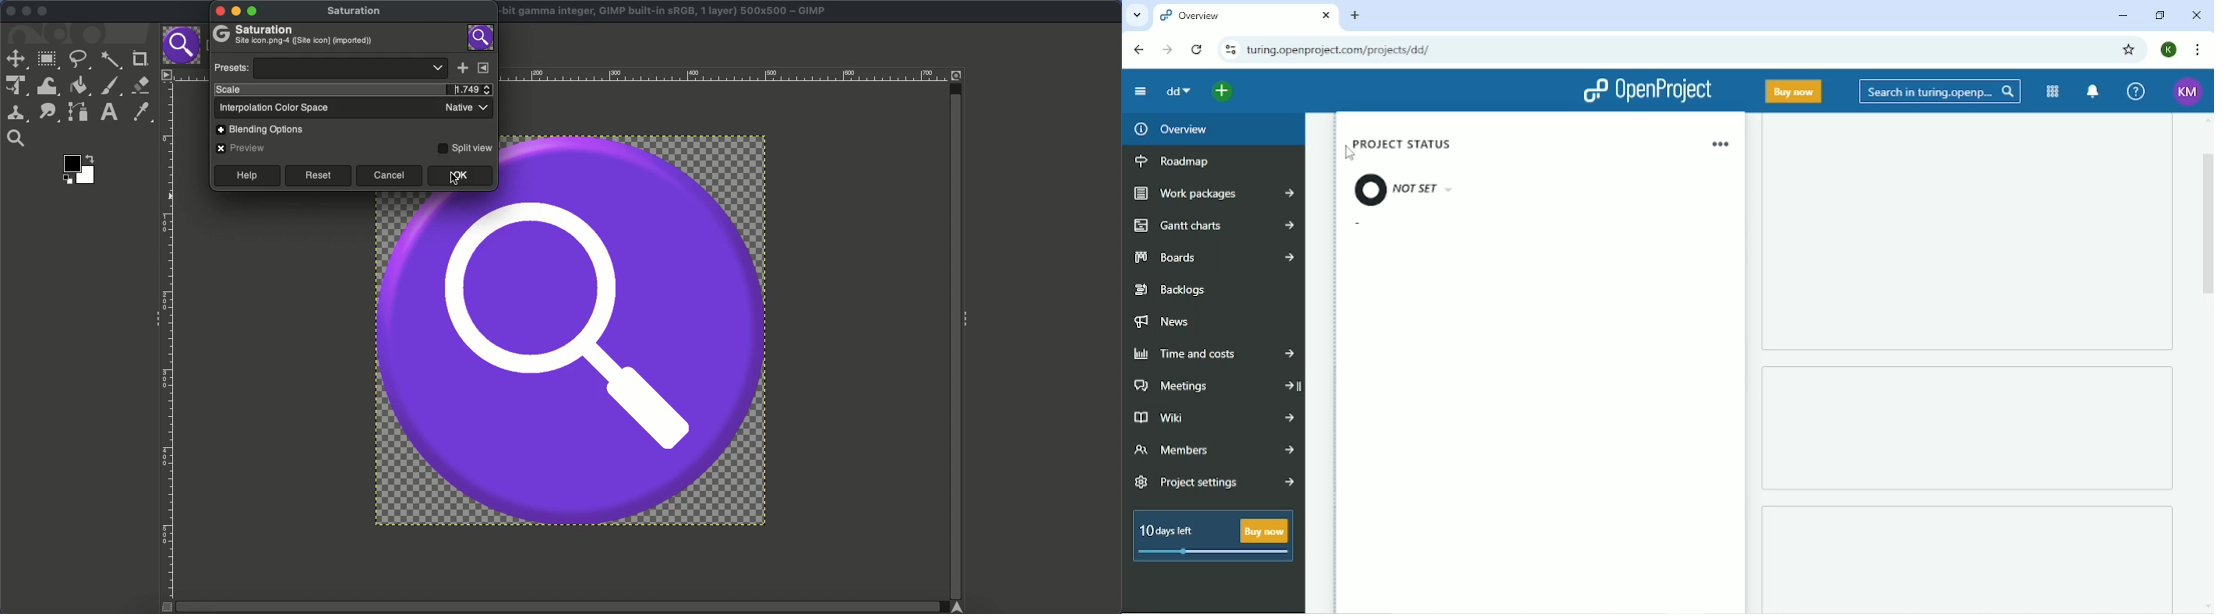 The height and width of the screenshot is (616, 2240). Describe the element at coordinates (255, 12) in the screenshot. I see `maximize` at that location.